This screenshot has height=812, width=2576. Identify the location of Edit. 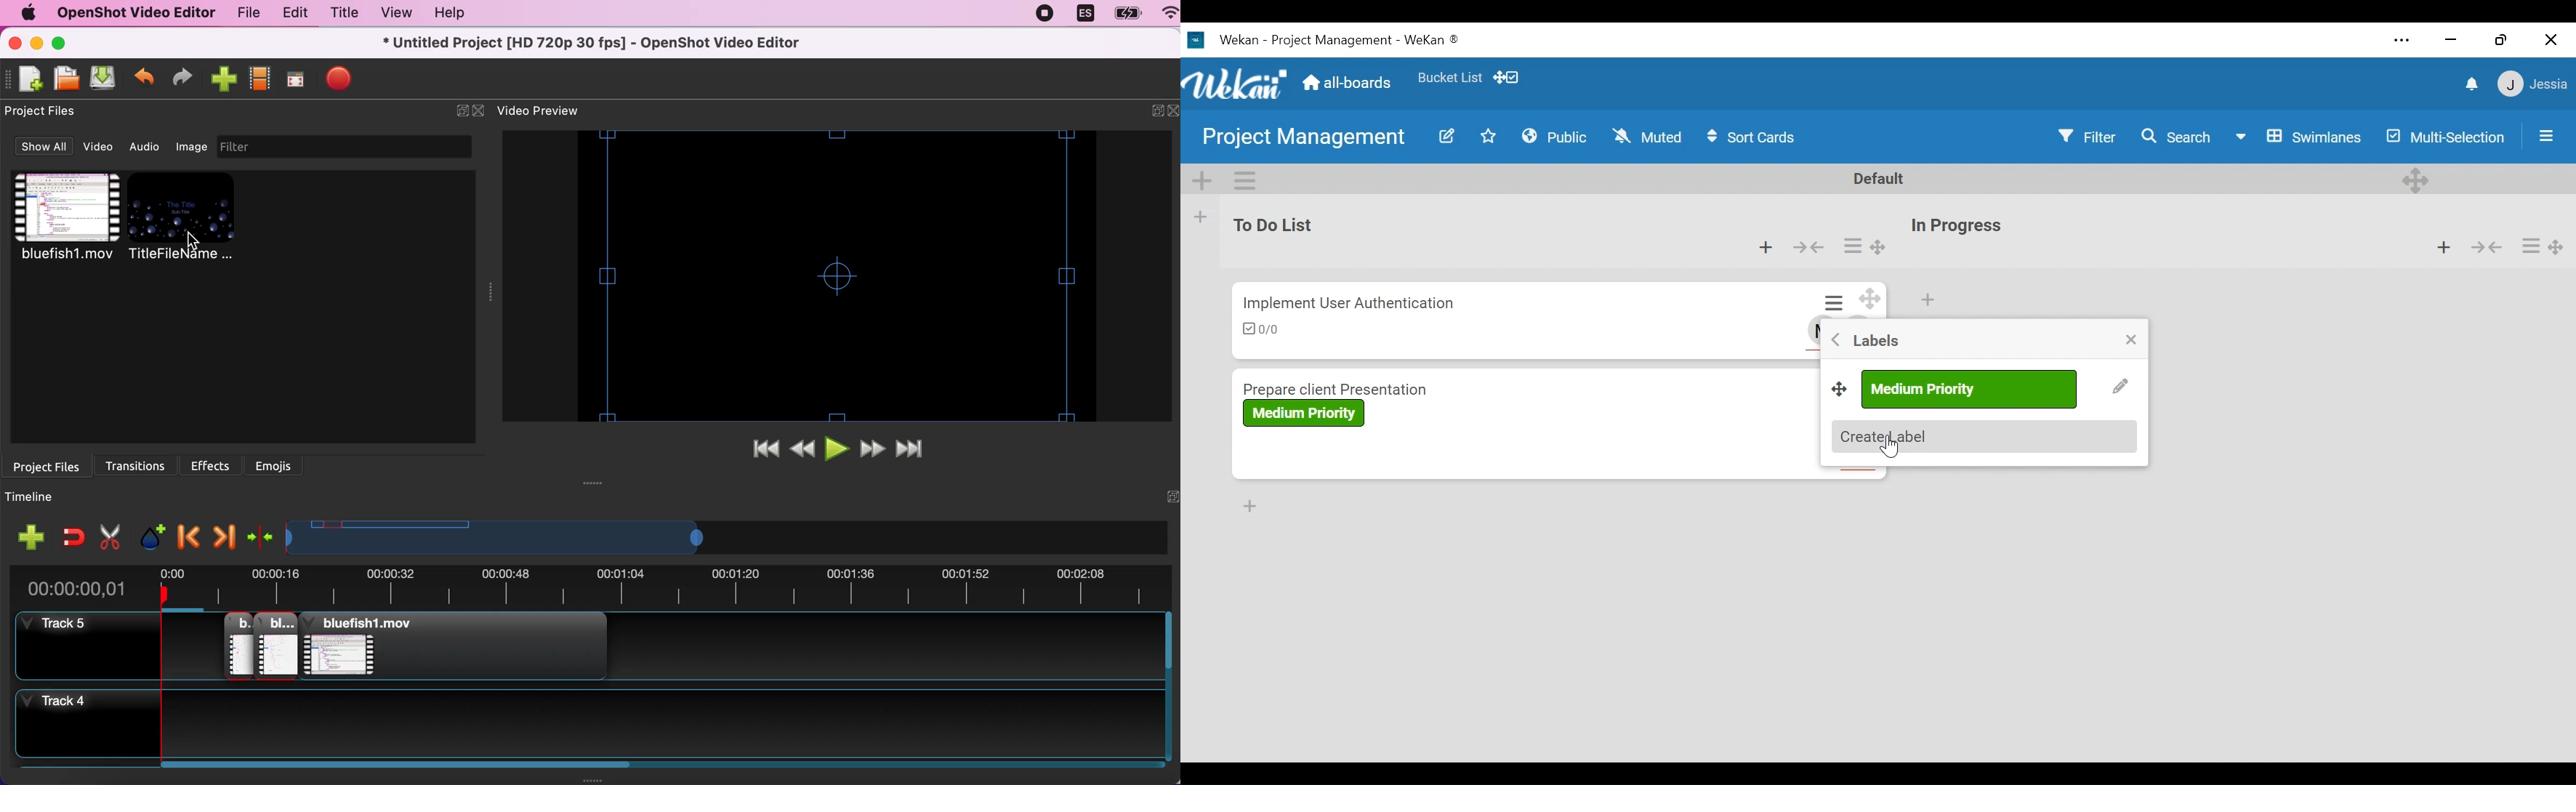
(2120, 386).